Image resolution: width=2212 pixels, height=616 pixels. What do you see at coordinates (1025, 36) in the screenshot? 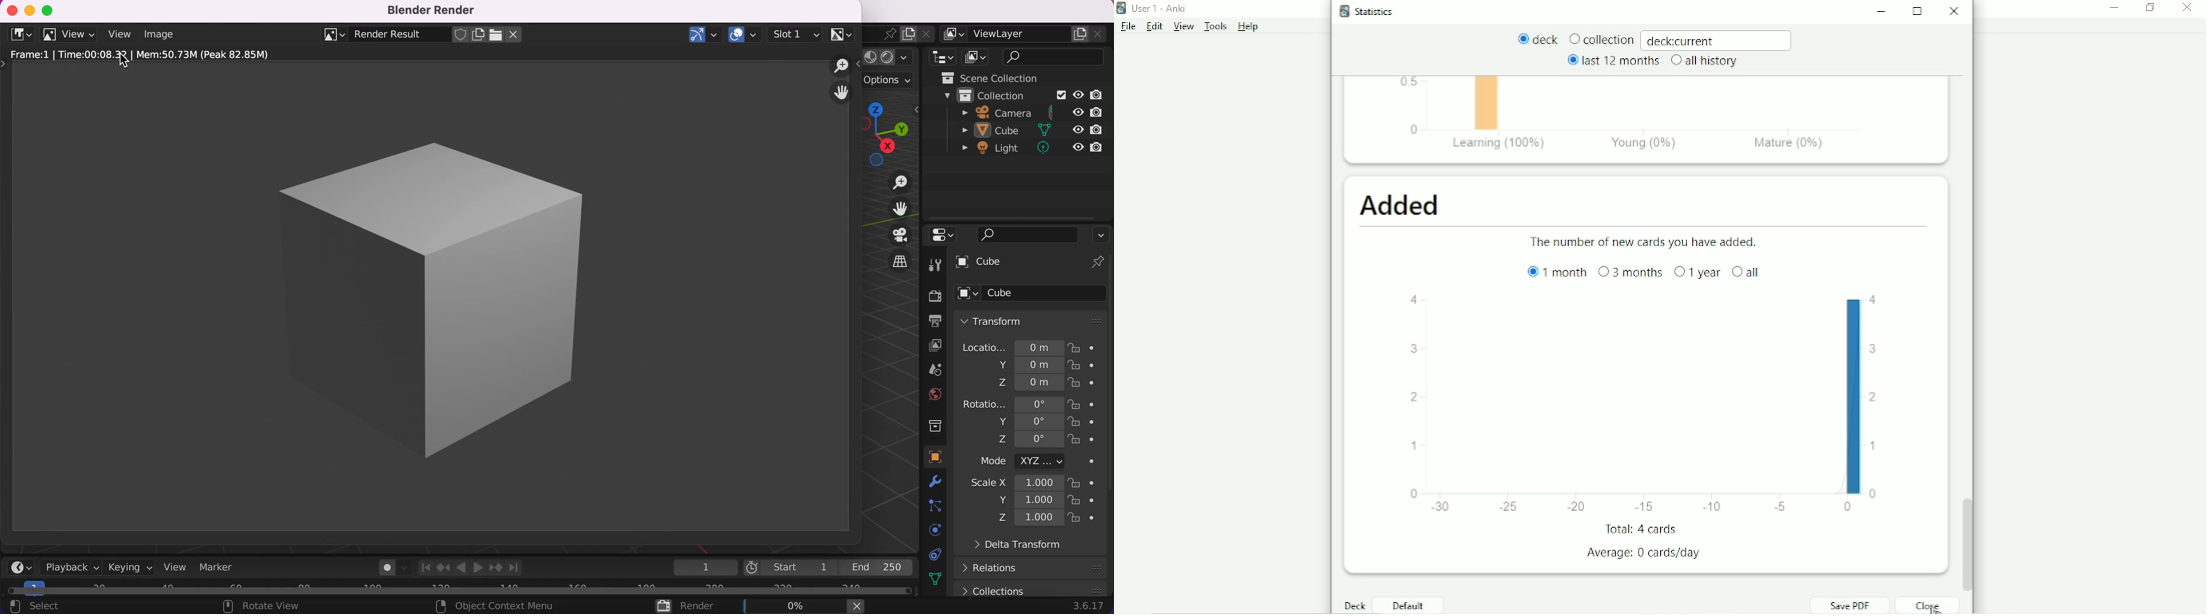
I see `viewlayer` at bounding box center [1025, 36].